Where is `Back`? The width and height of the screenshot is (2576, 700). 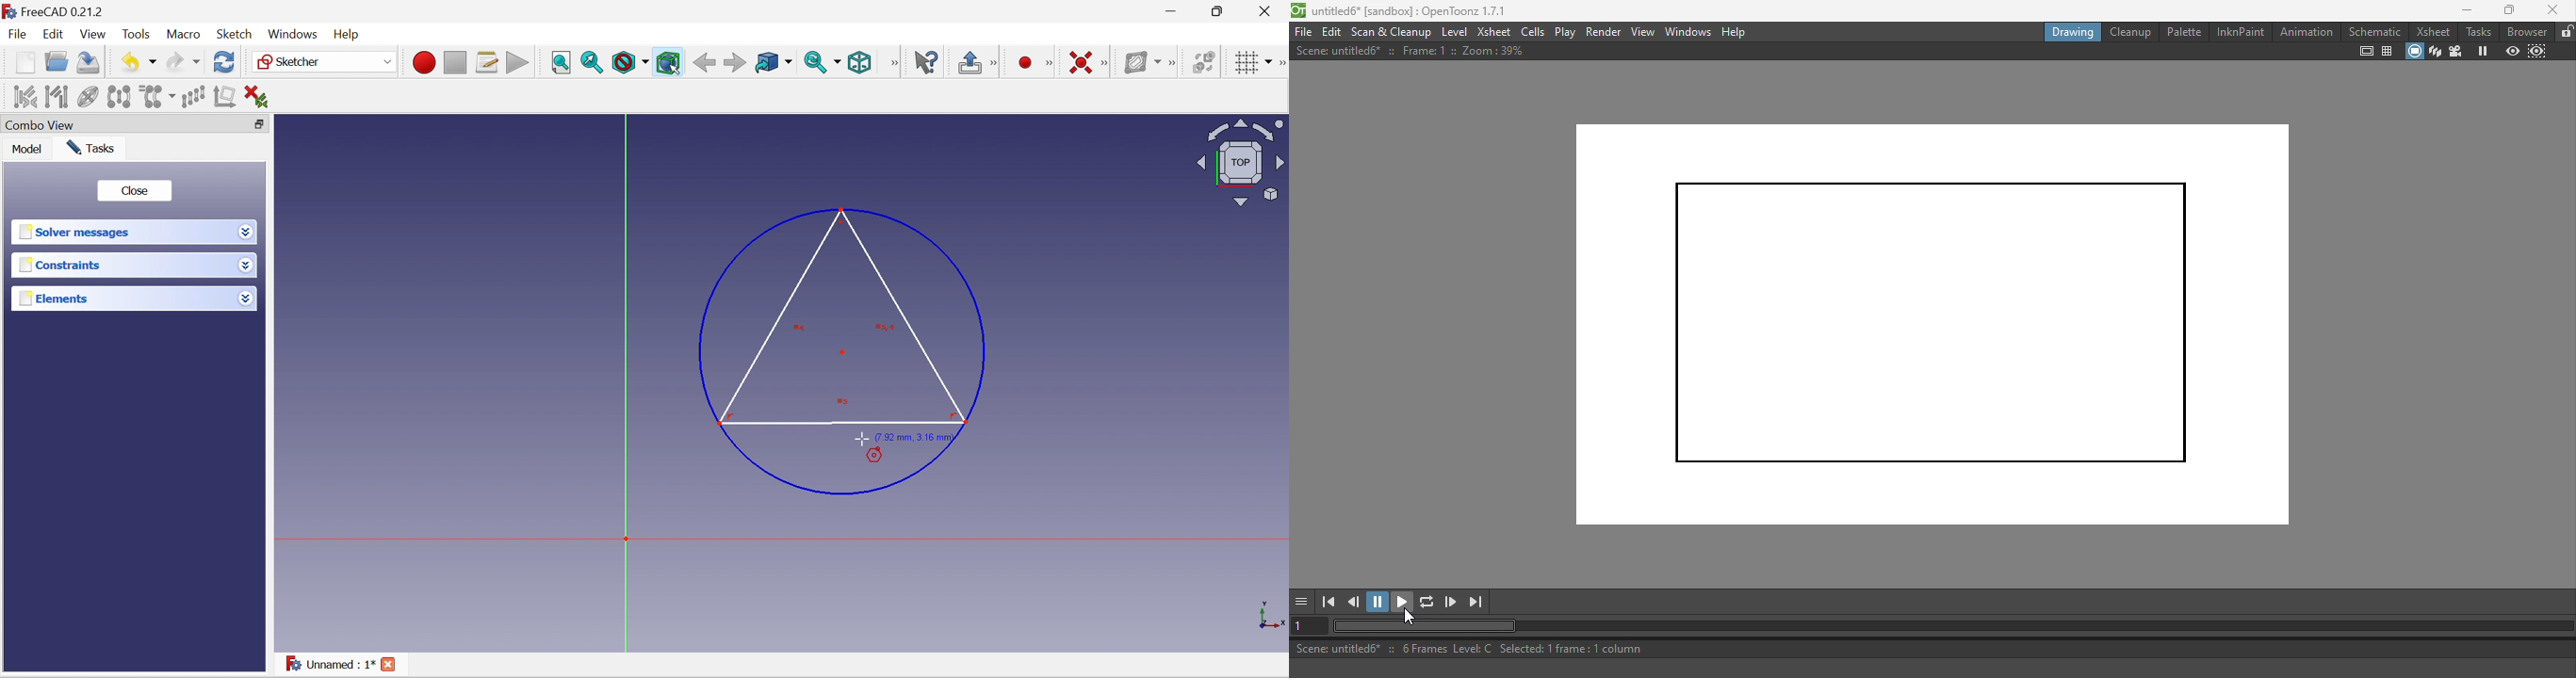 Back is located at coordinates (705, 63).